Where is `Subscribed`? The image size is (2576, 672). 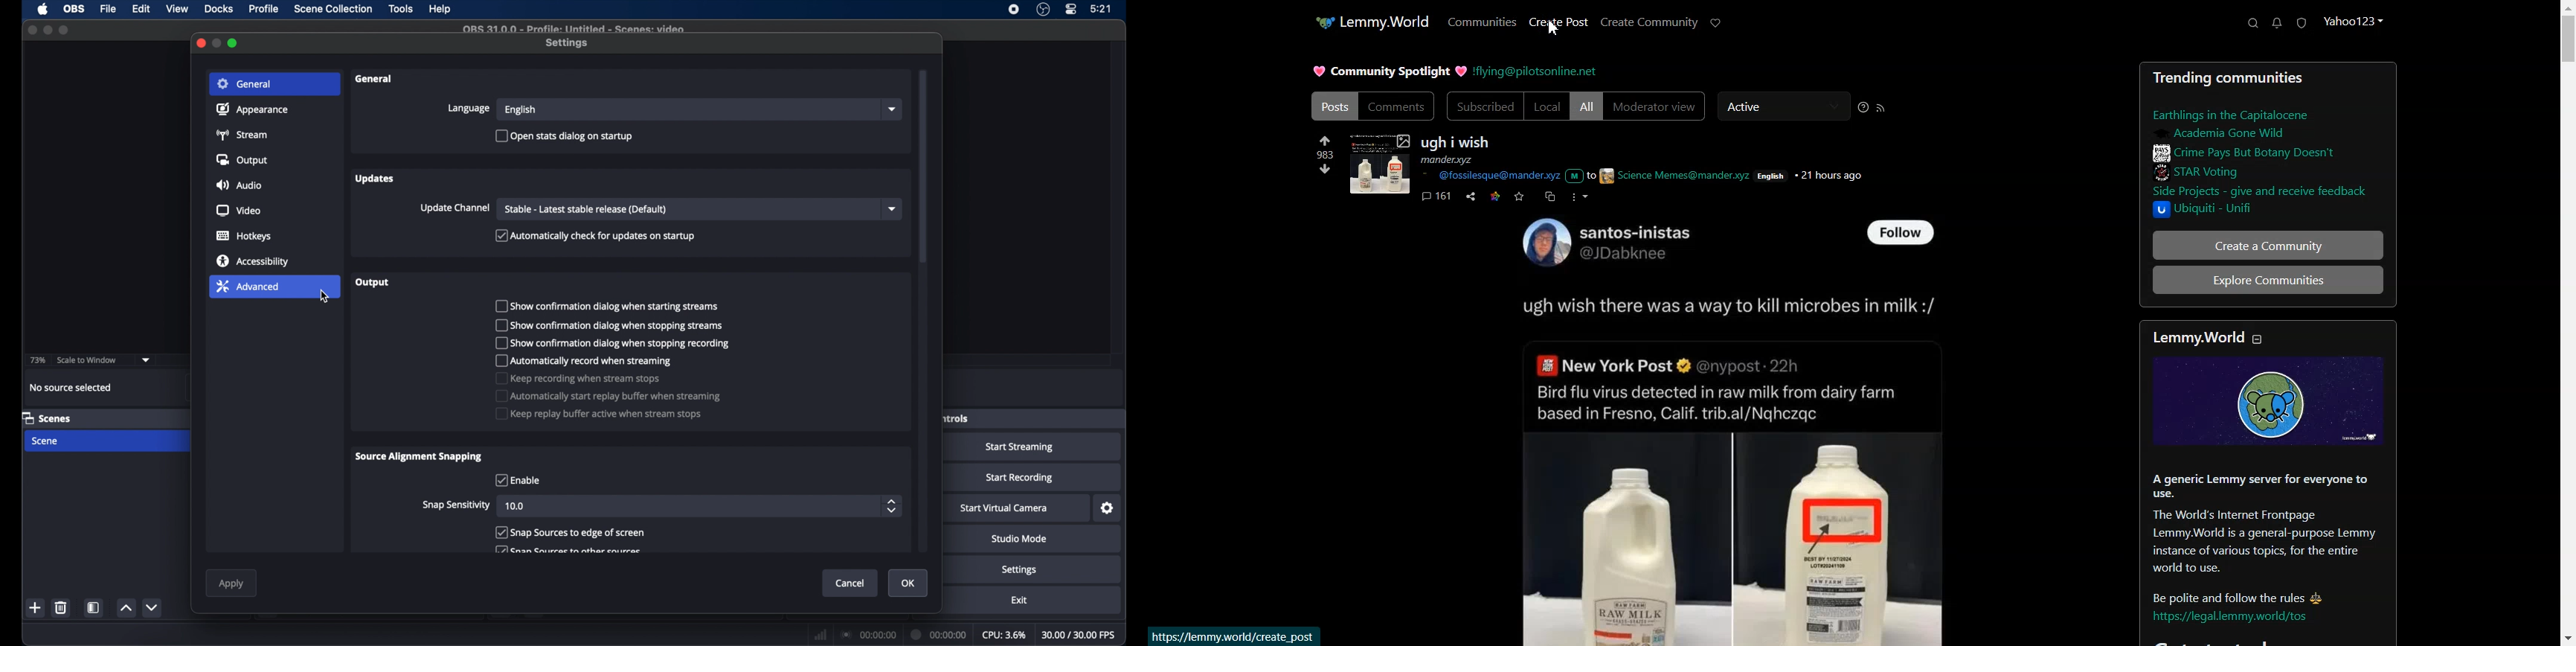 Subscribed is located at coordinates (1483, 106).